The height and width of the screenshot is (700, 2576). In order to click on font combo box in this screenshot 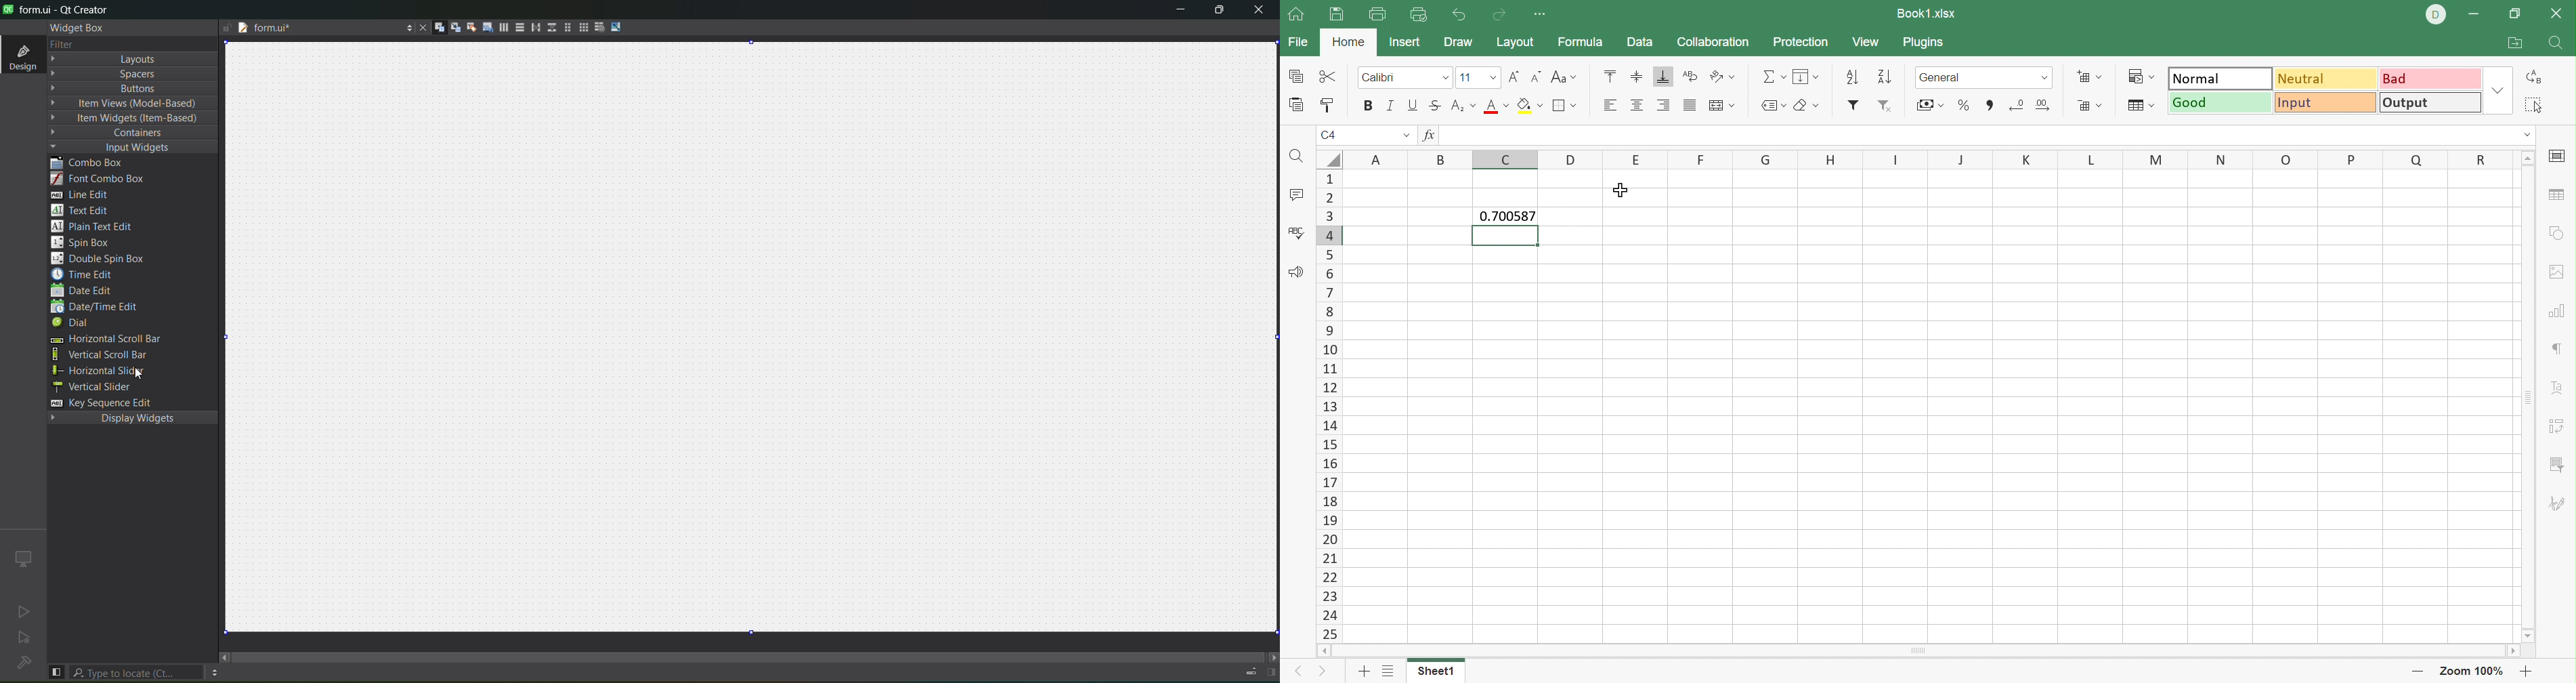, I will do `click(98, 178)`.